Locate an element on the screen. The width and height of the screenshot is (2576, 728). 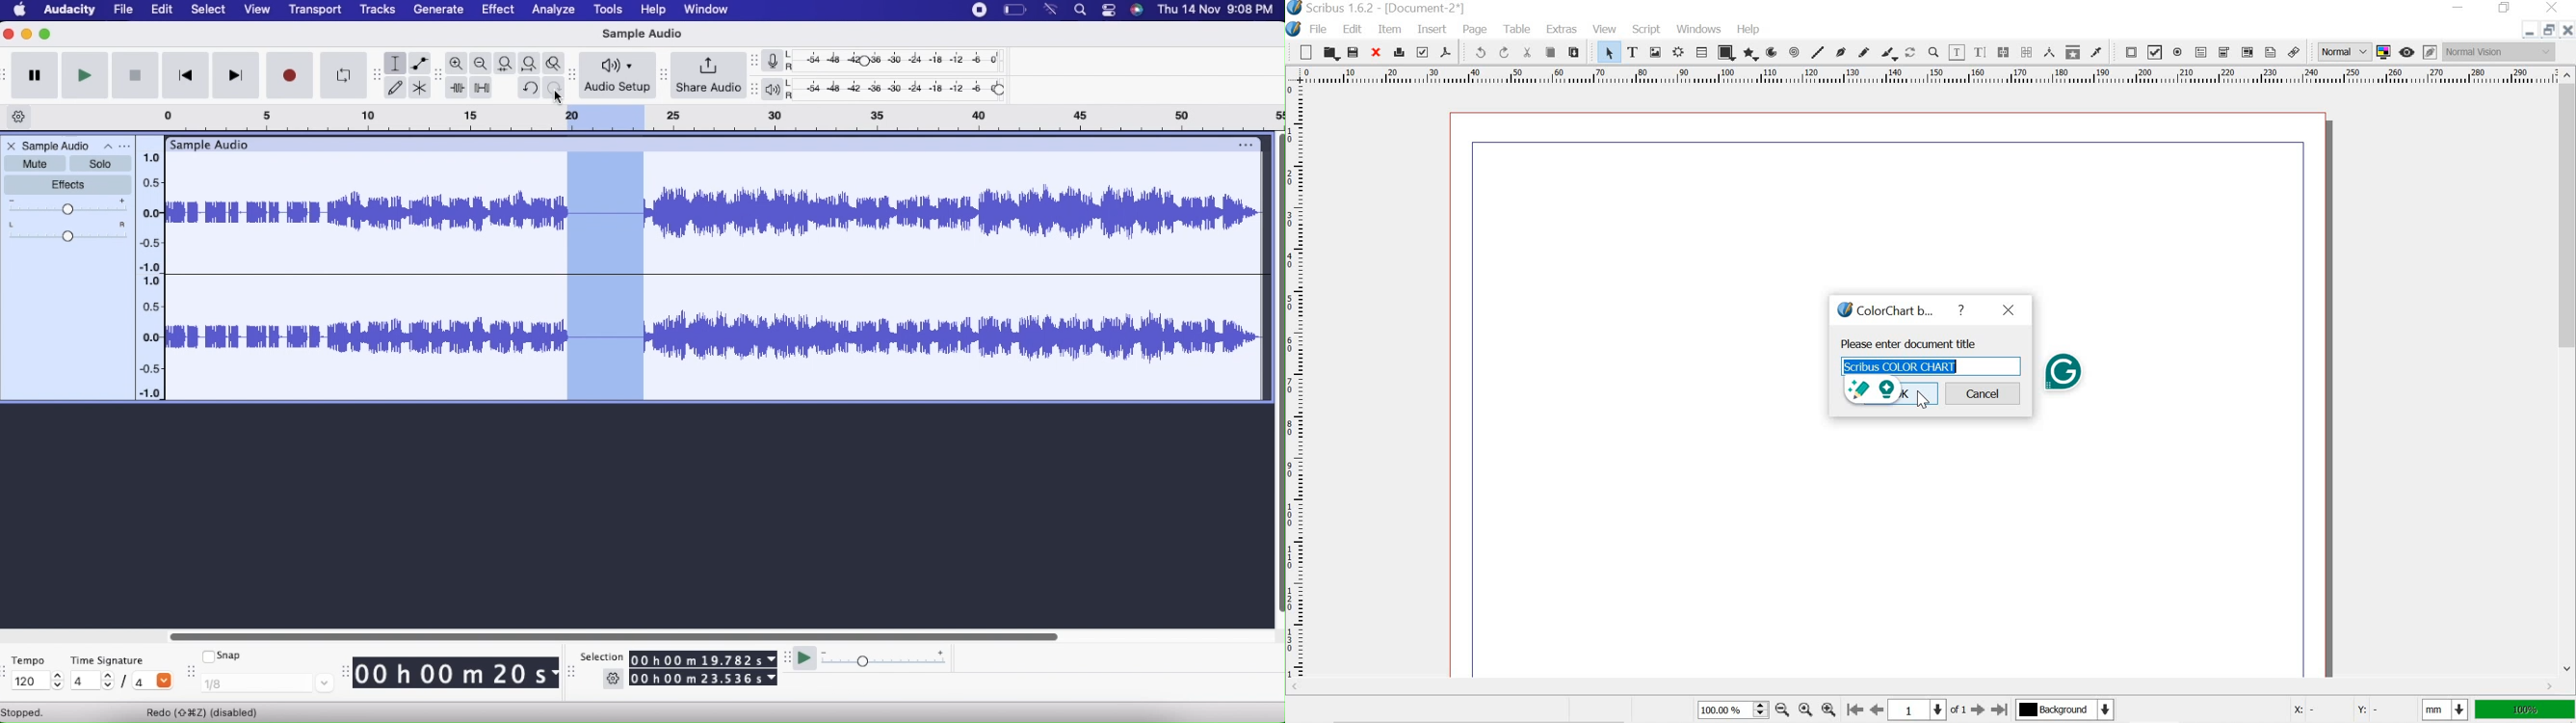
X: - Y: - is located at coordinates (2347, 710).